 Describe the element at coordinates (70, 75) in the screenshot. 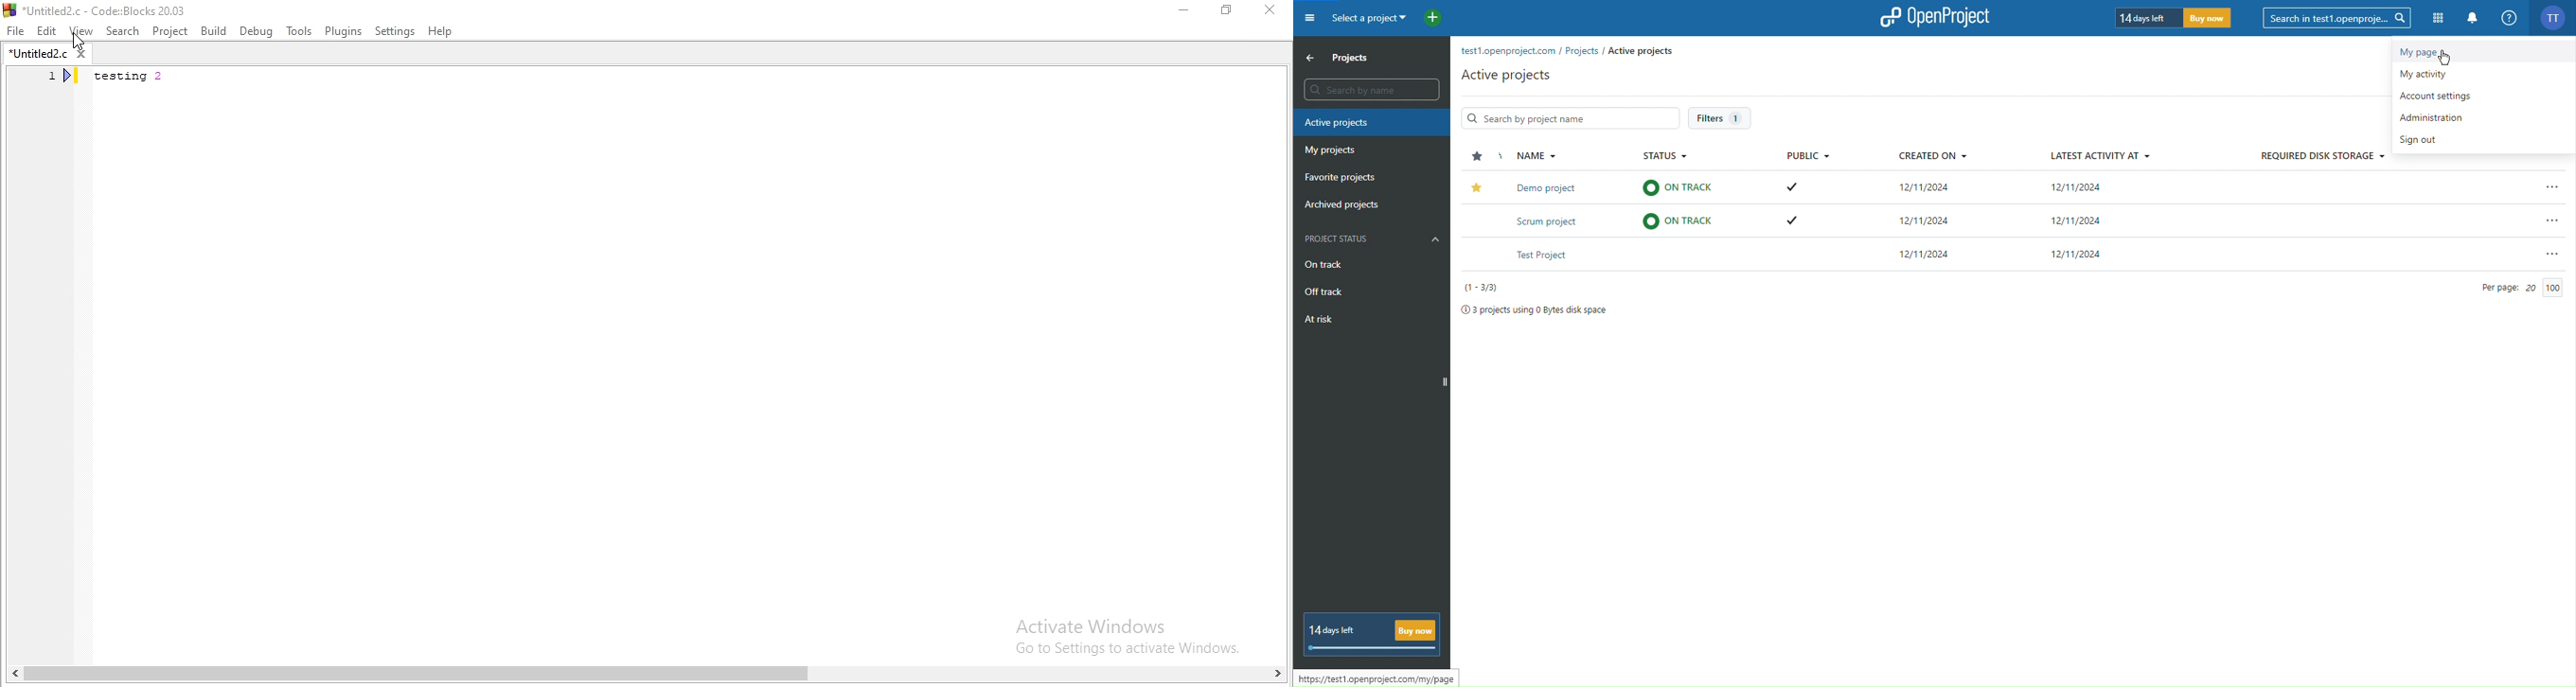

I see `bookmark icon` at that location.